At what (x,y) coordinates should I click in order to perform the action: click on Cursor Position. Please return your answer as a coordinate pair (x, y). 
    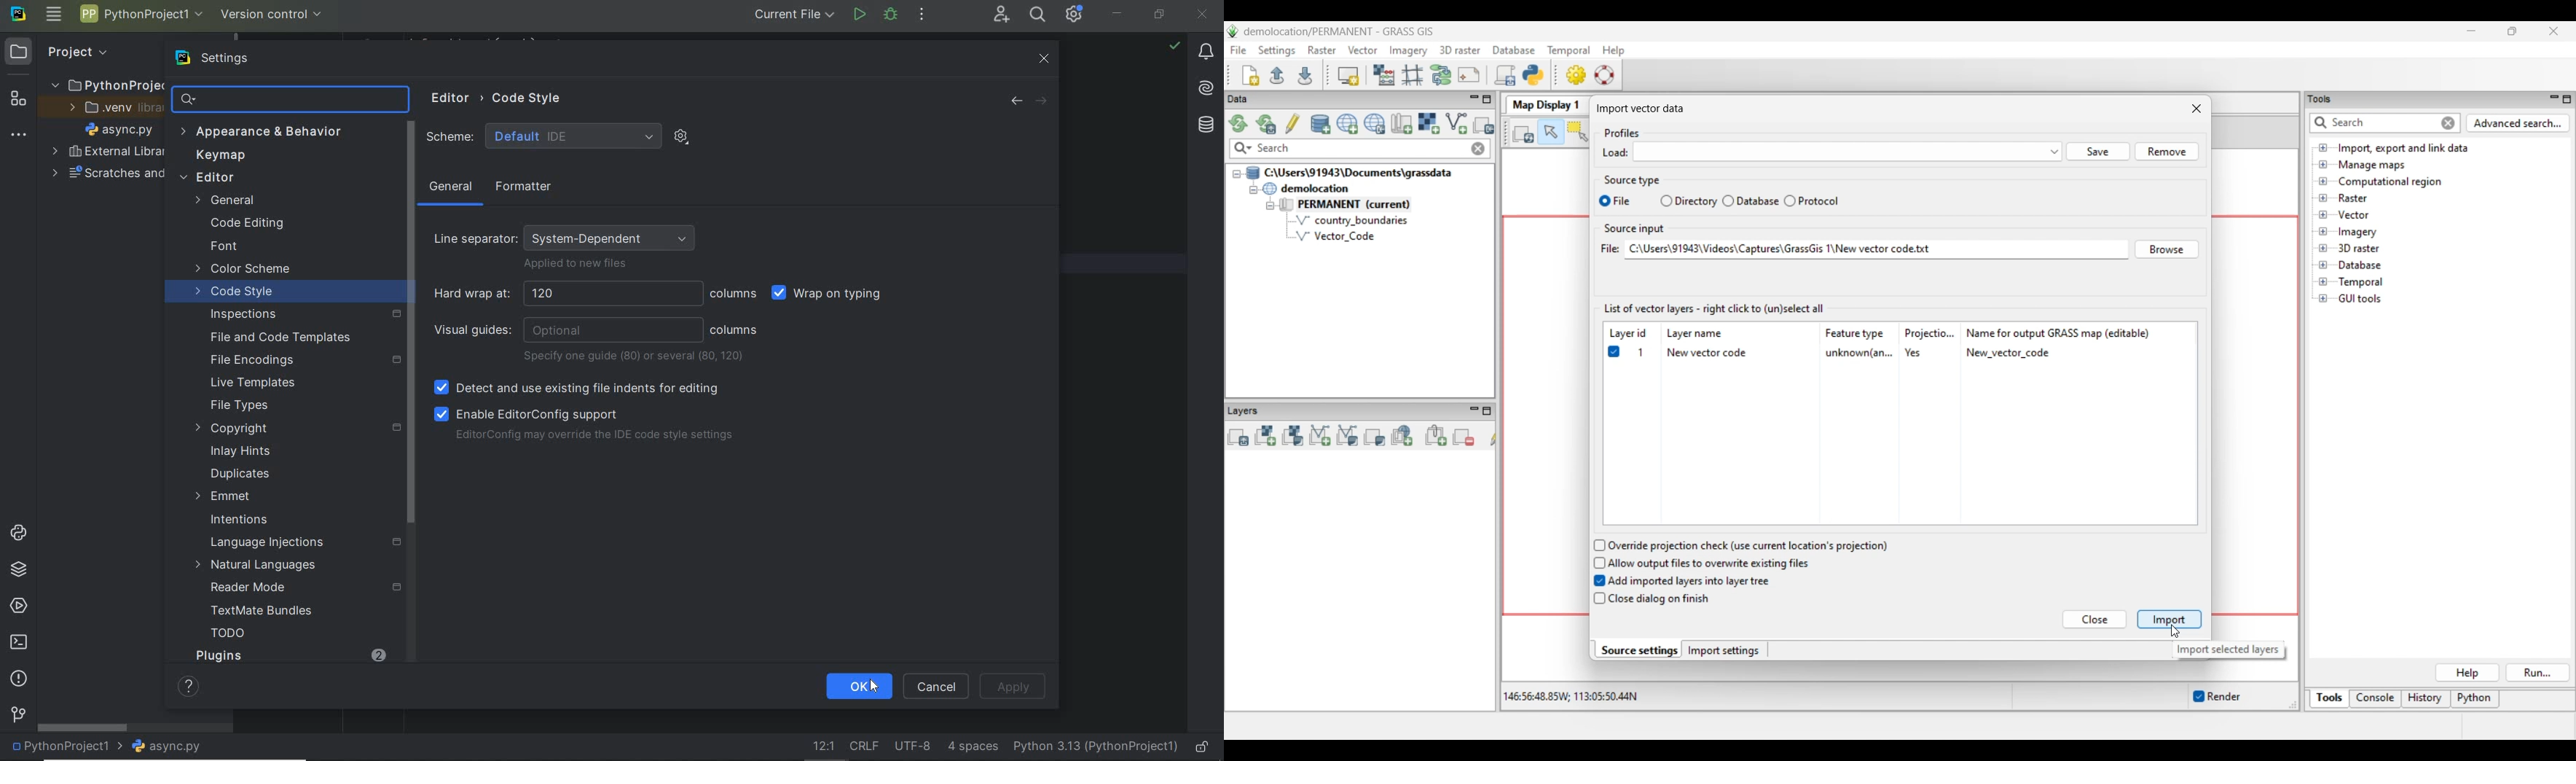
    Looking at the image, I should click on (873, 687).